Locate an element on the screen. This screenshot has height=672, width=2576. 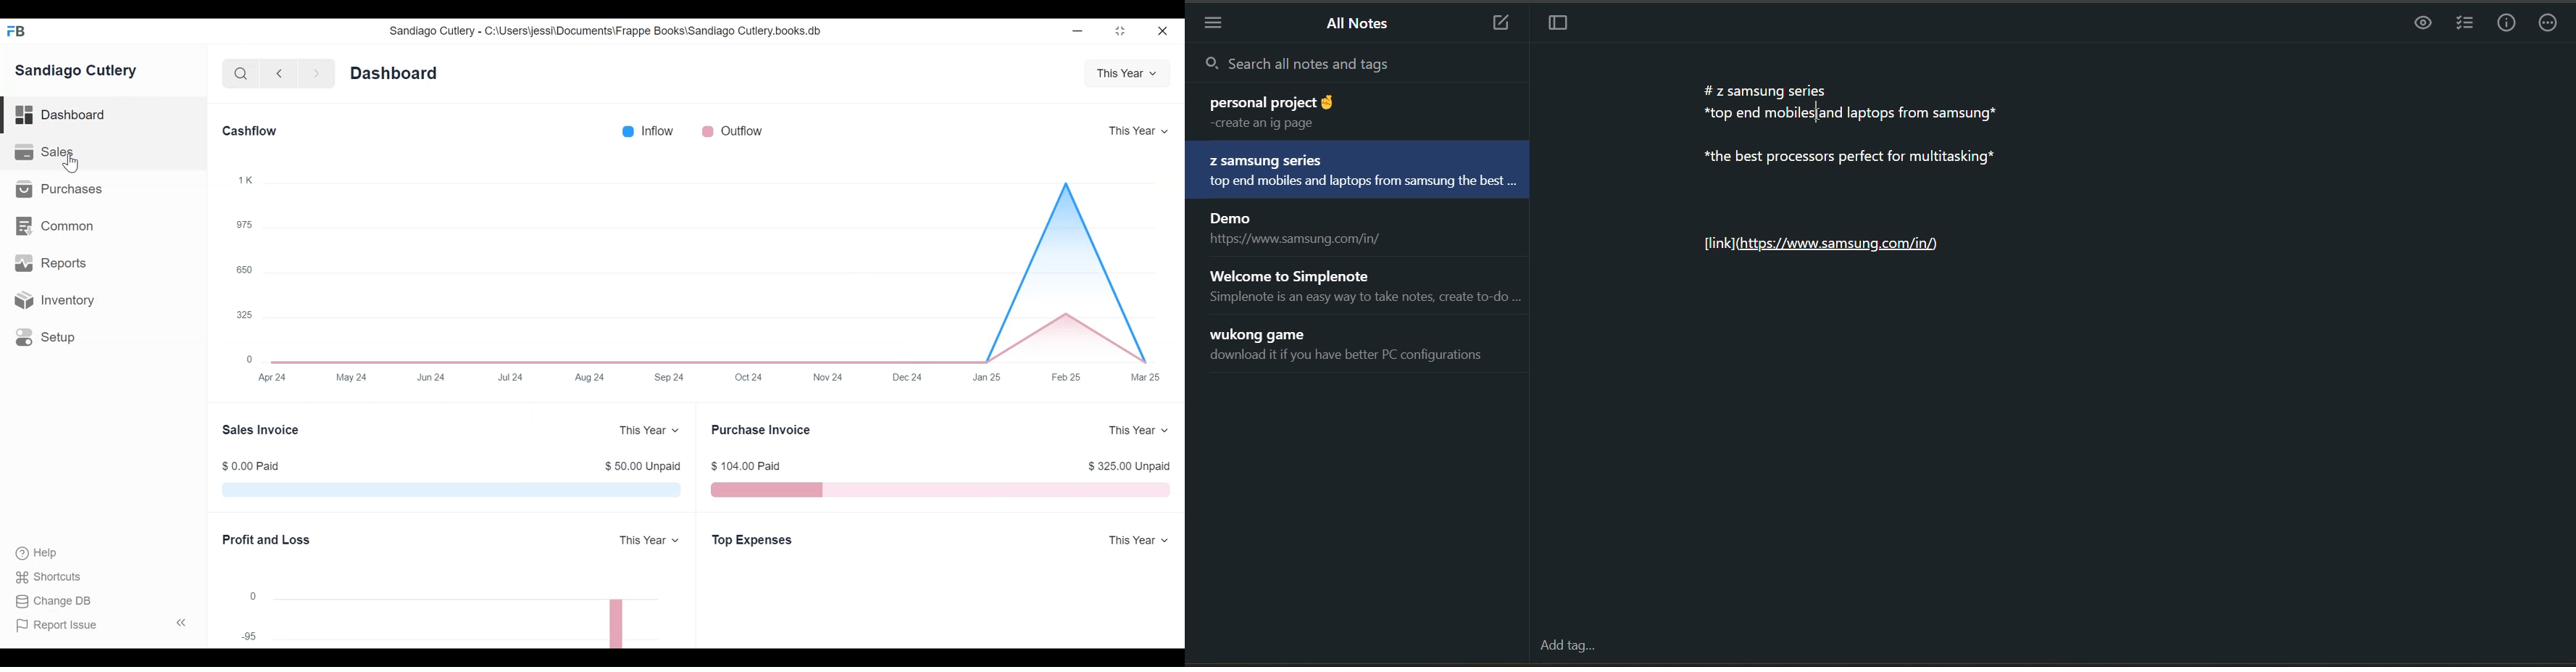
Shortcuts is located at coordinates (51, 579).